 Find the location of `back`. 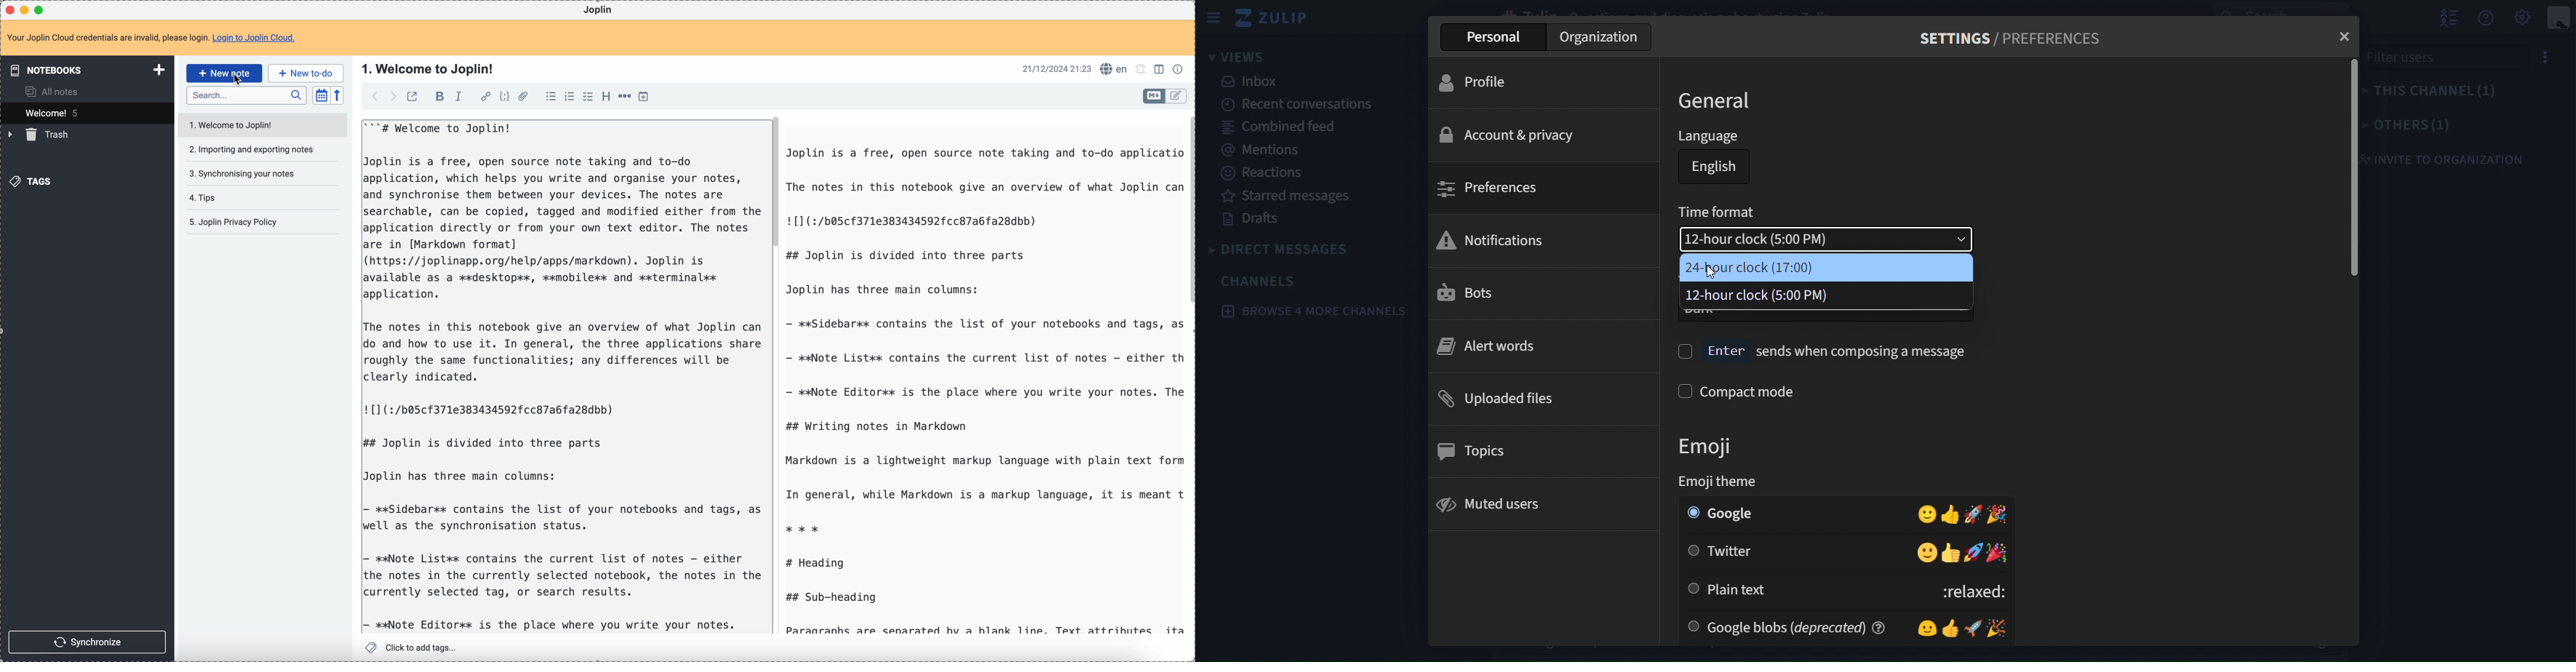

back is located at coordinates (374, 96).